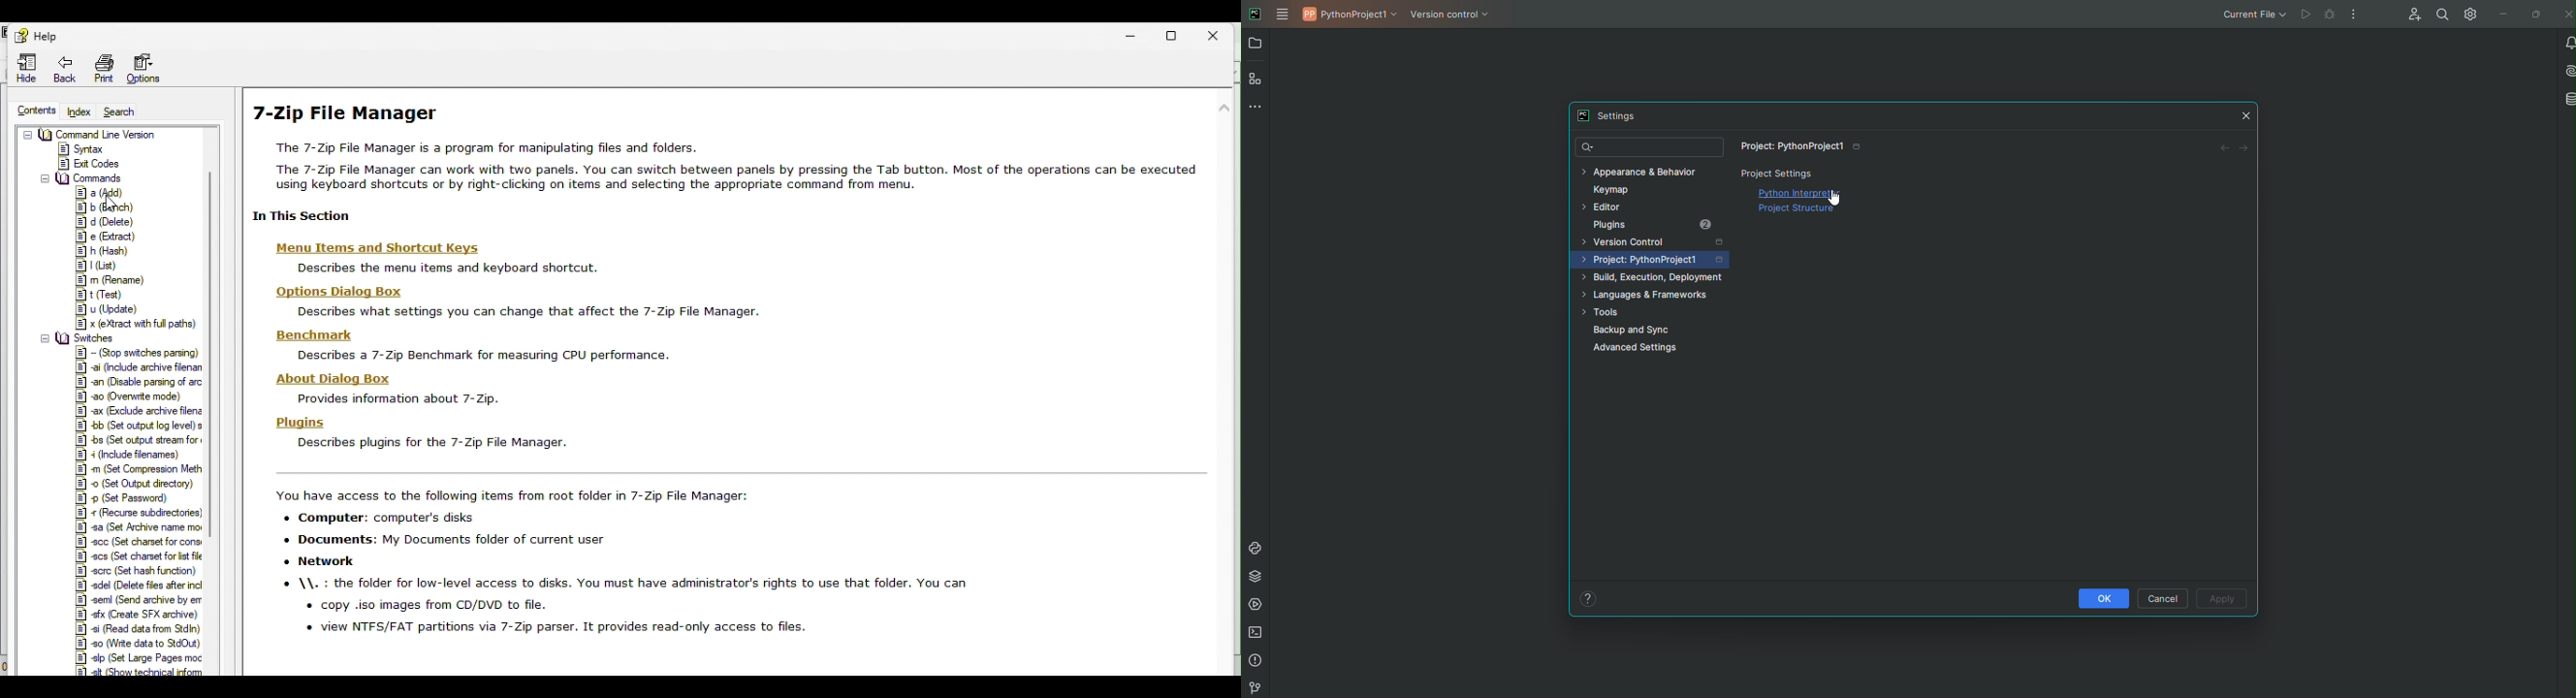 This screenshot has height=700, width=2576. I want to click on -bb, so click(140, 426).